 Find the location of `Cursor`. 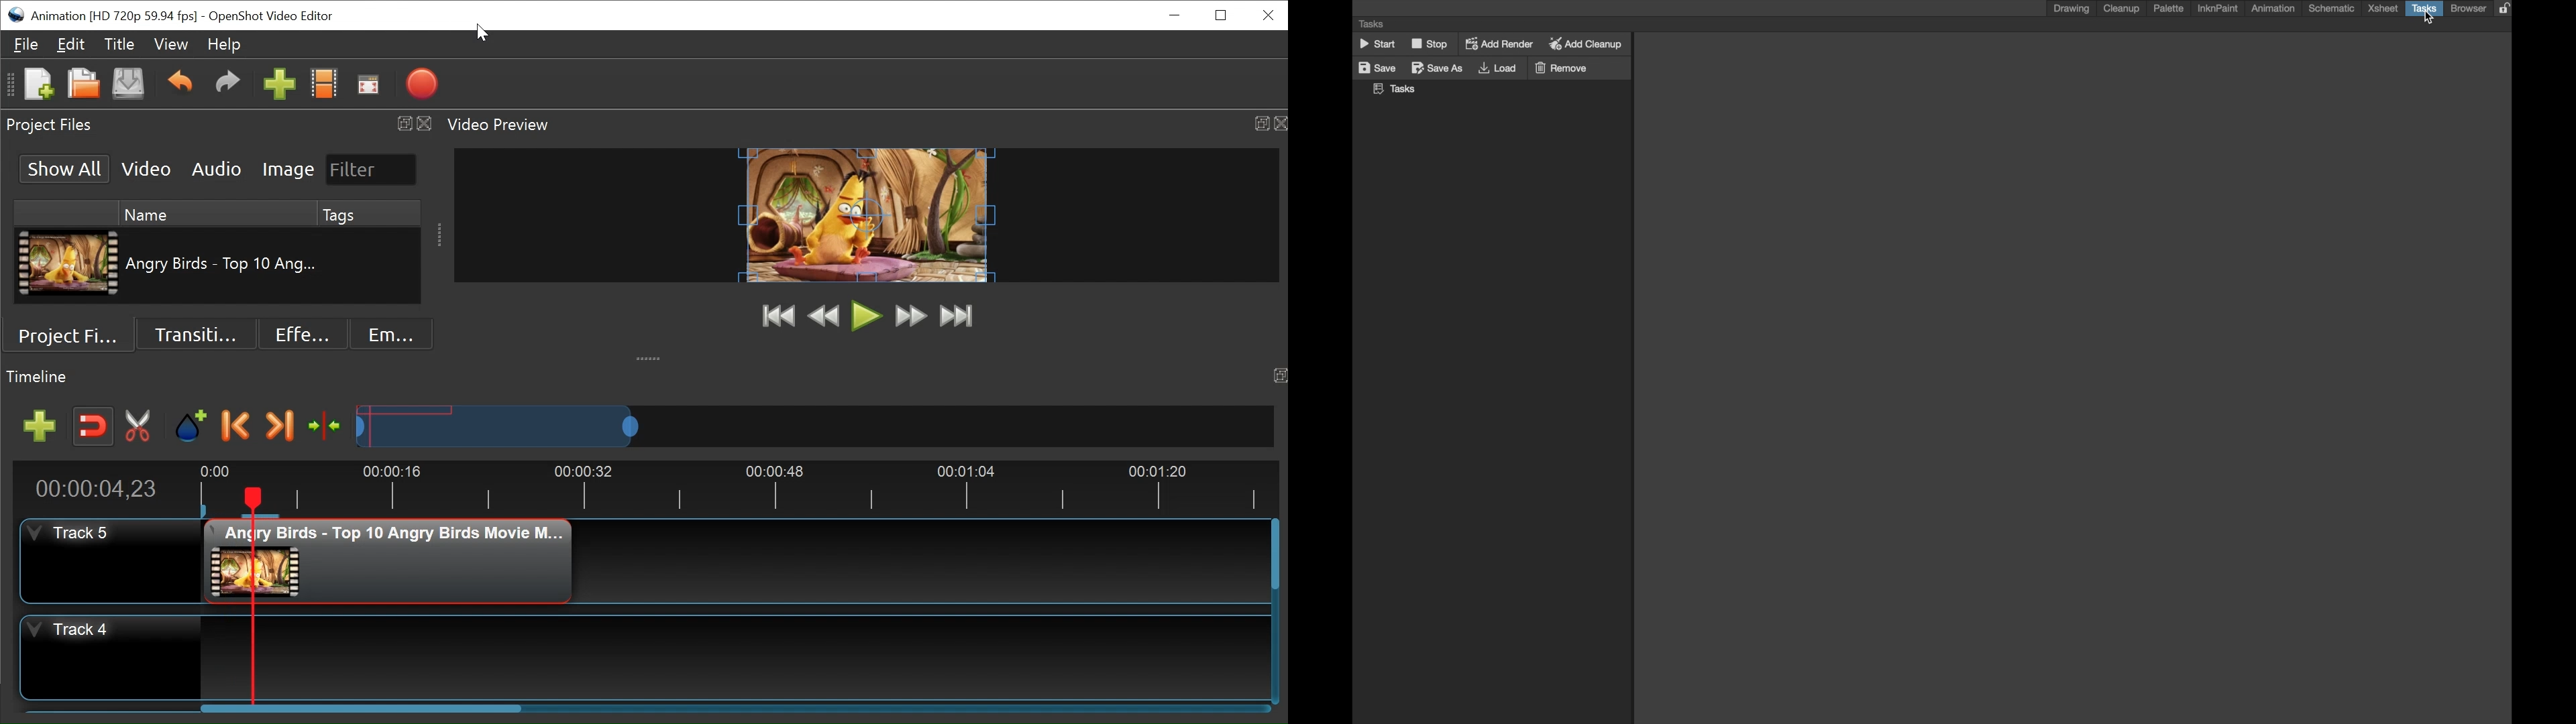

Cursor is located at coordinates (2430, 21).